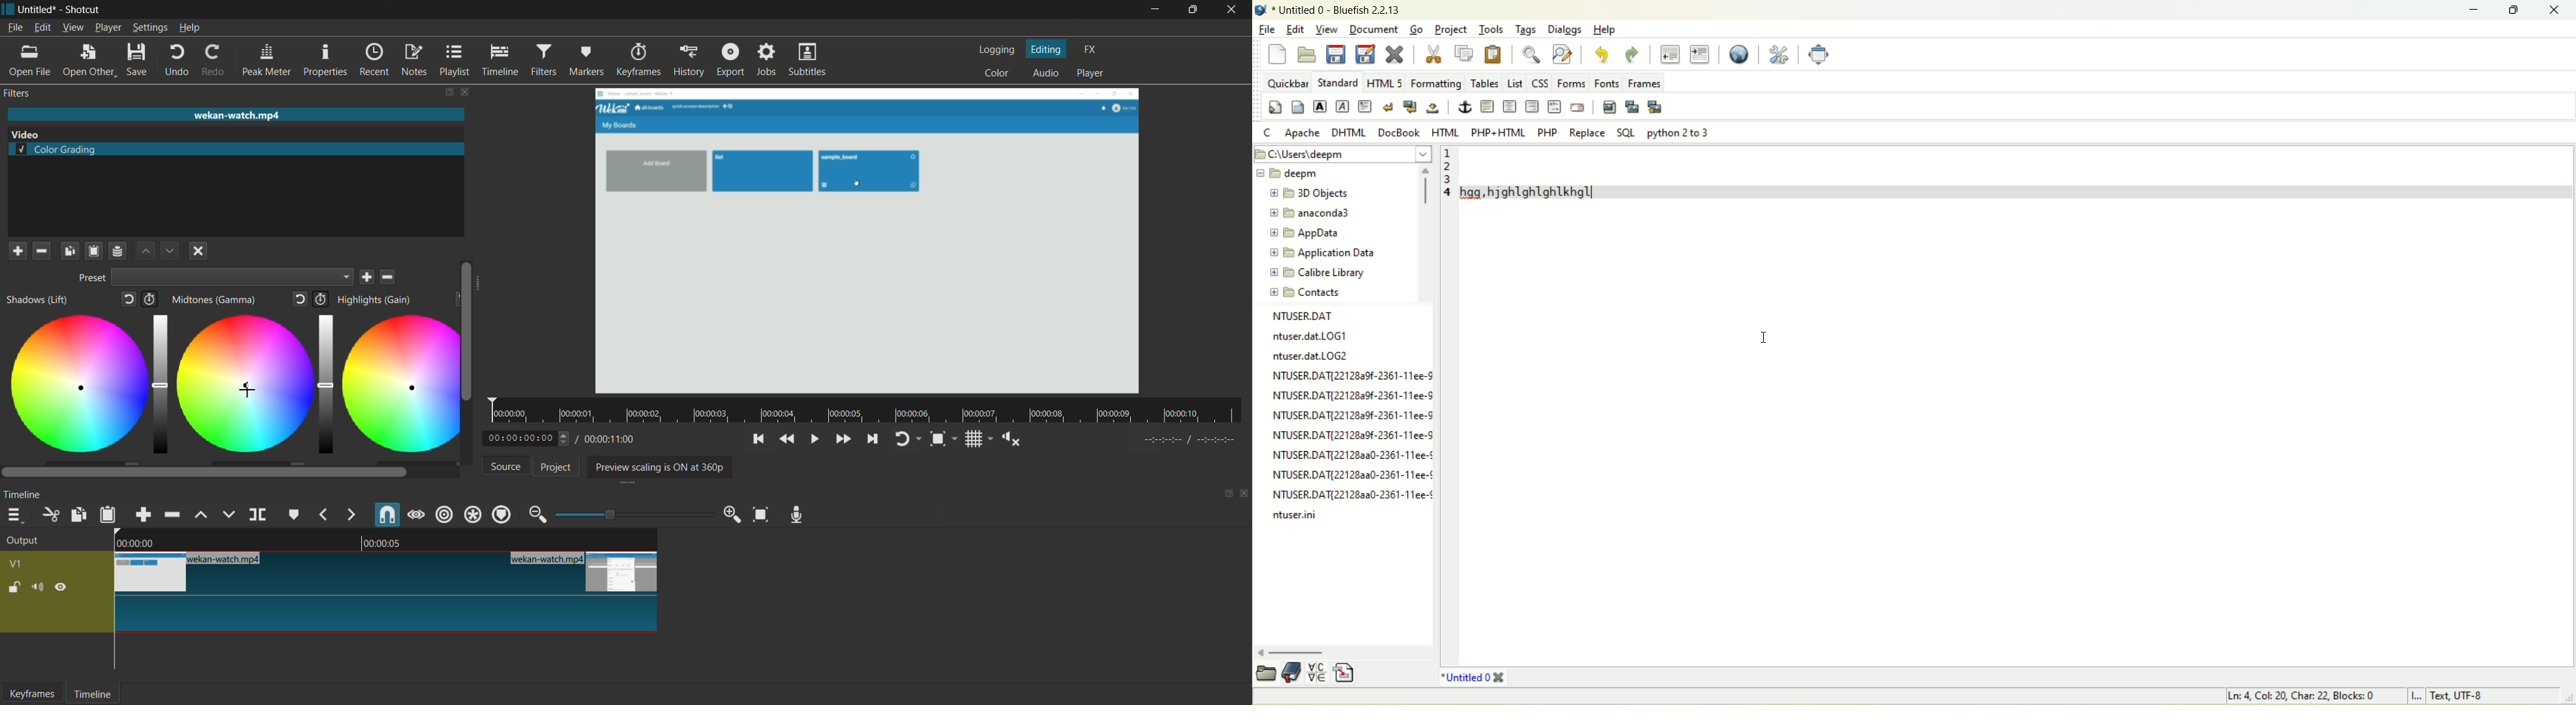 The height and width of the screenshot is (728, 2576). What do you see at coordinates (1410, 107) in the screenshot?
I see `break and clear` at bounding box center [1410, 107].